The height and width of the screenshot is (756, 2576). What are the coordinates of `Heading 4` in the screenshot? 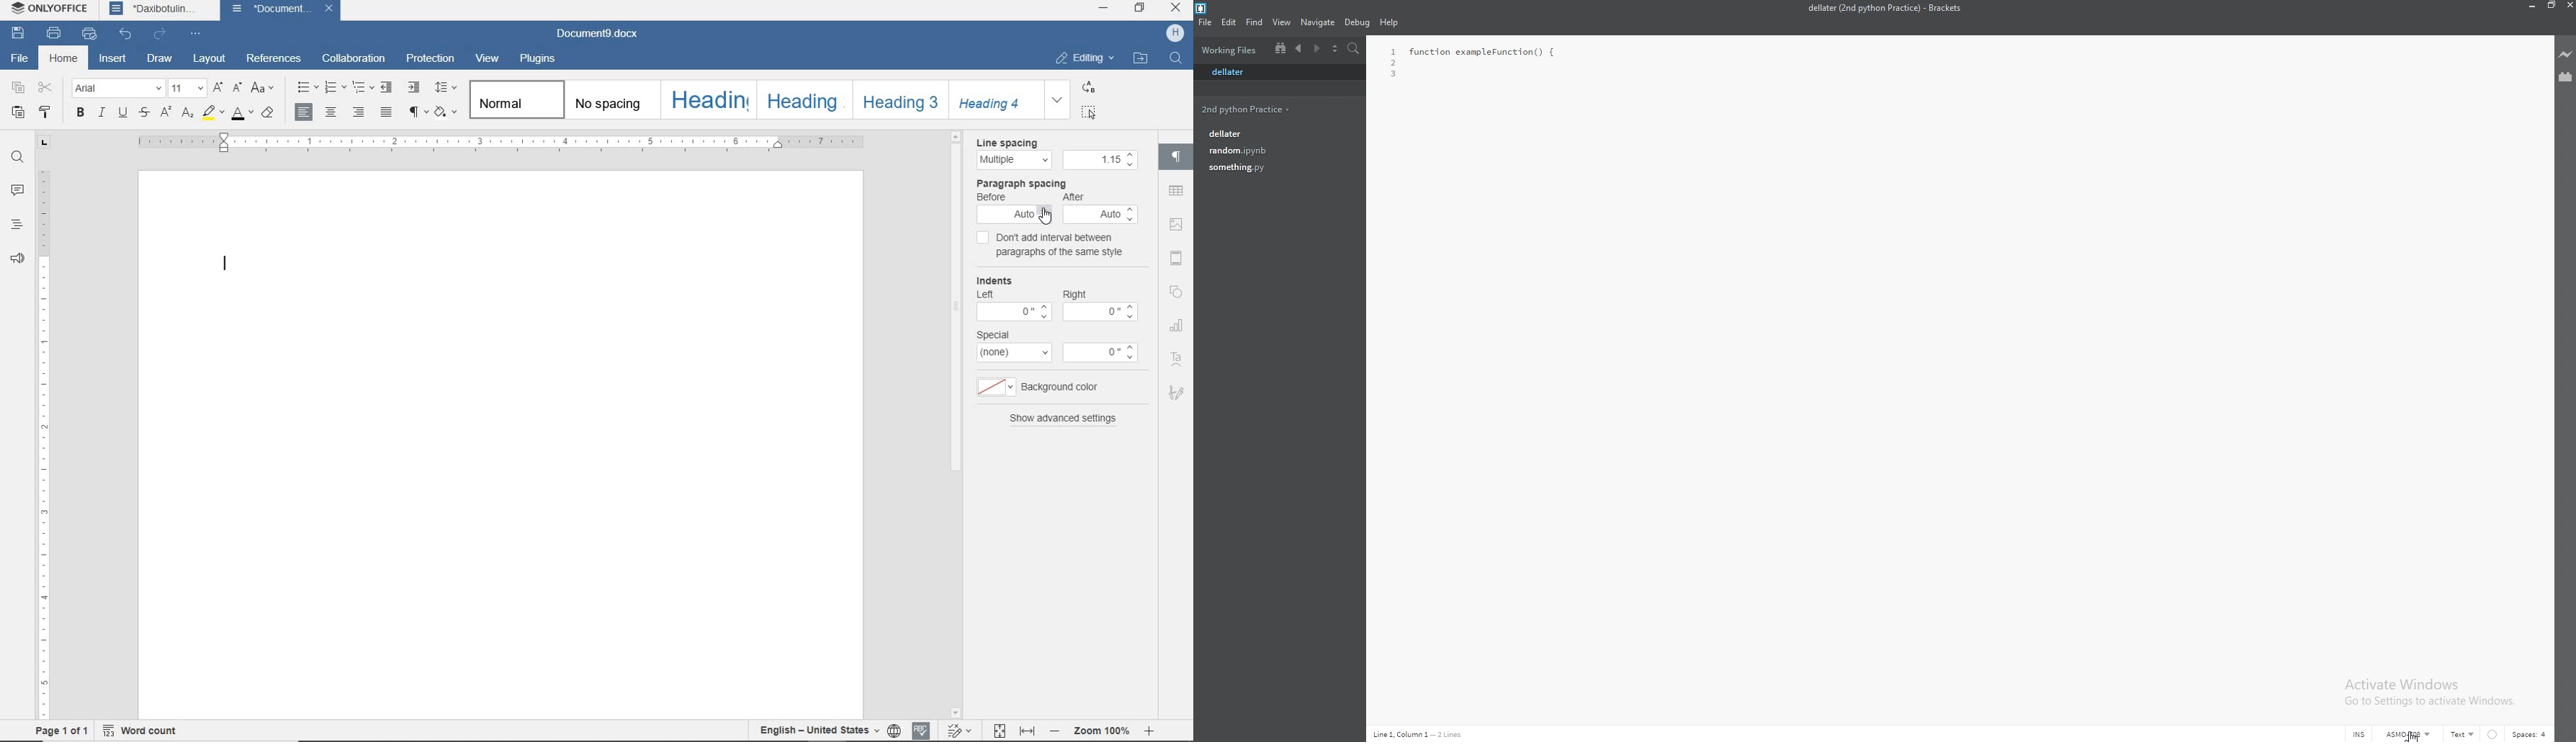 It's located at (997, 99).